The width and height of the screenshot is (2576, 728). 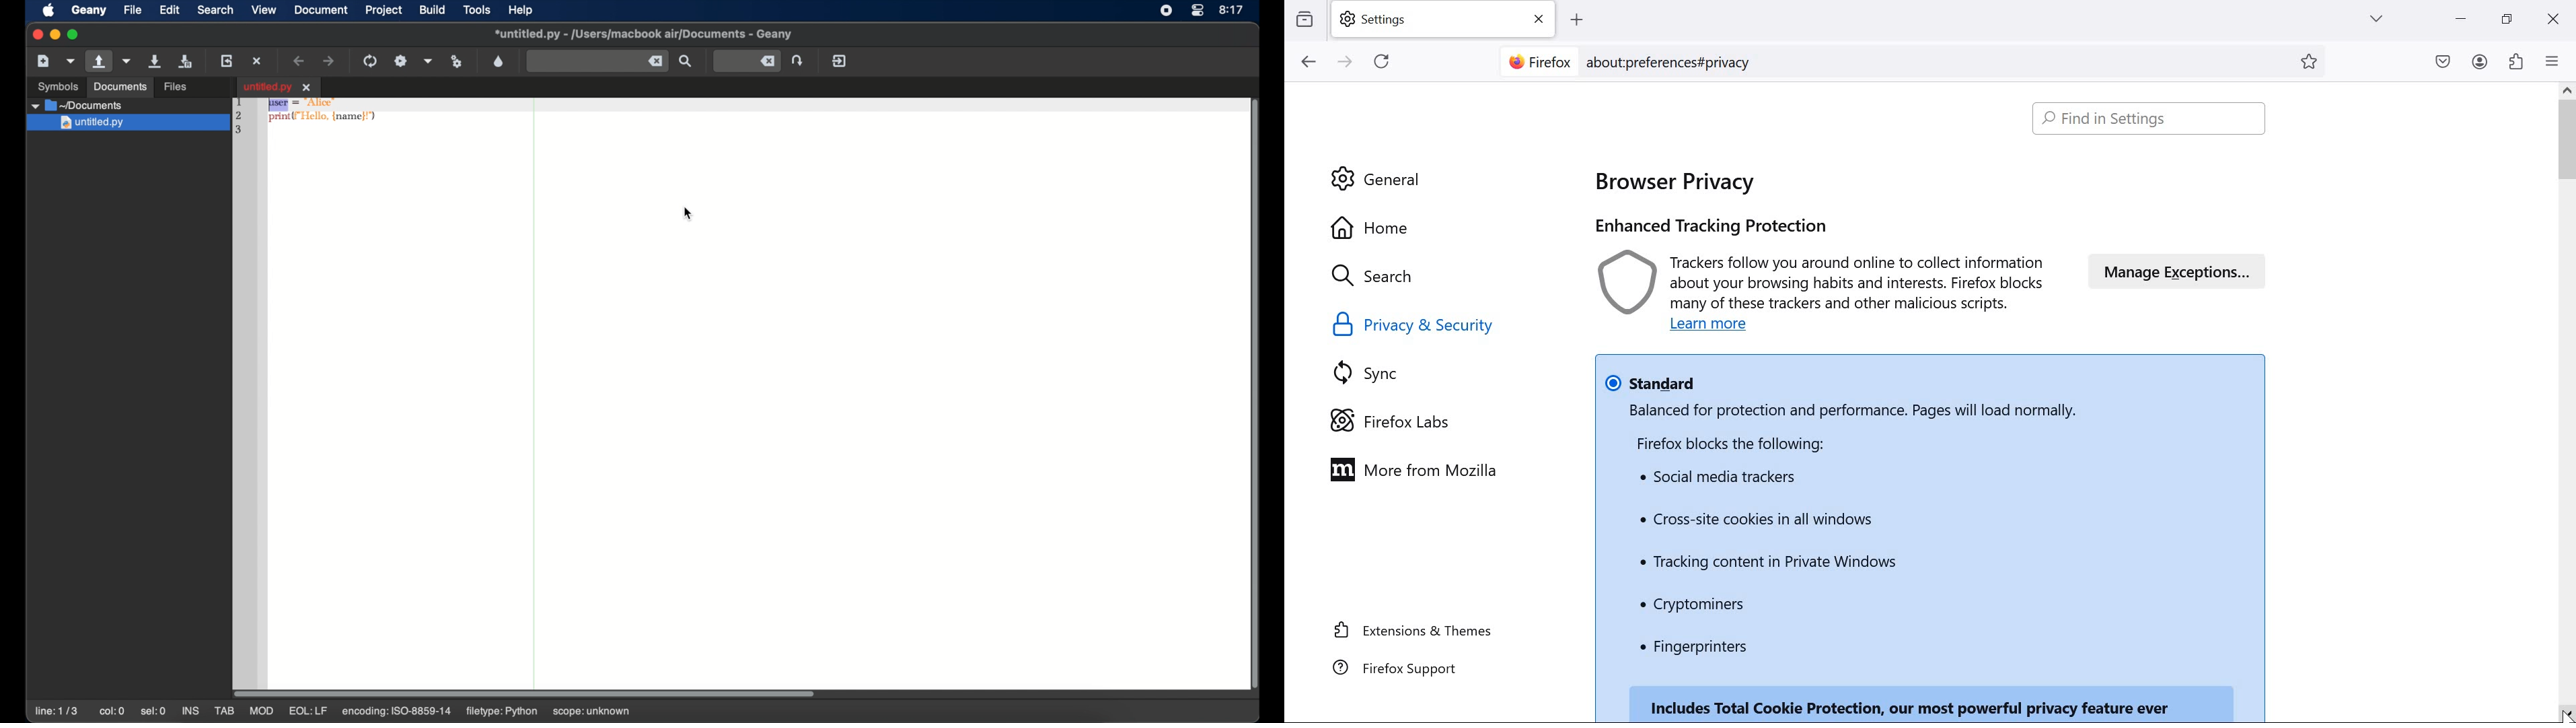 I want to click on view recent browsing across windows, so click(x=1304, y=18).